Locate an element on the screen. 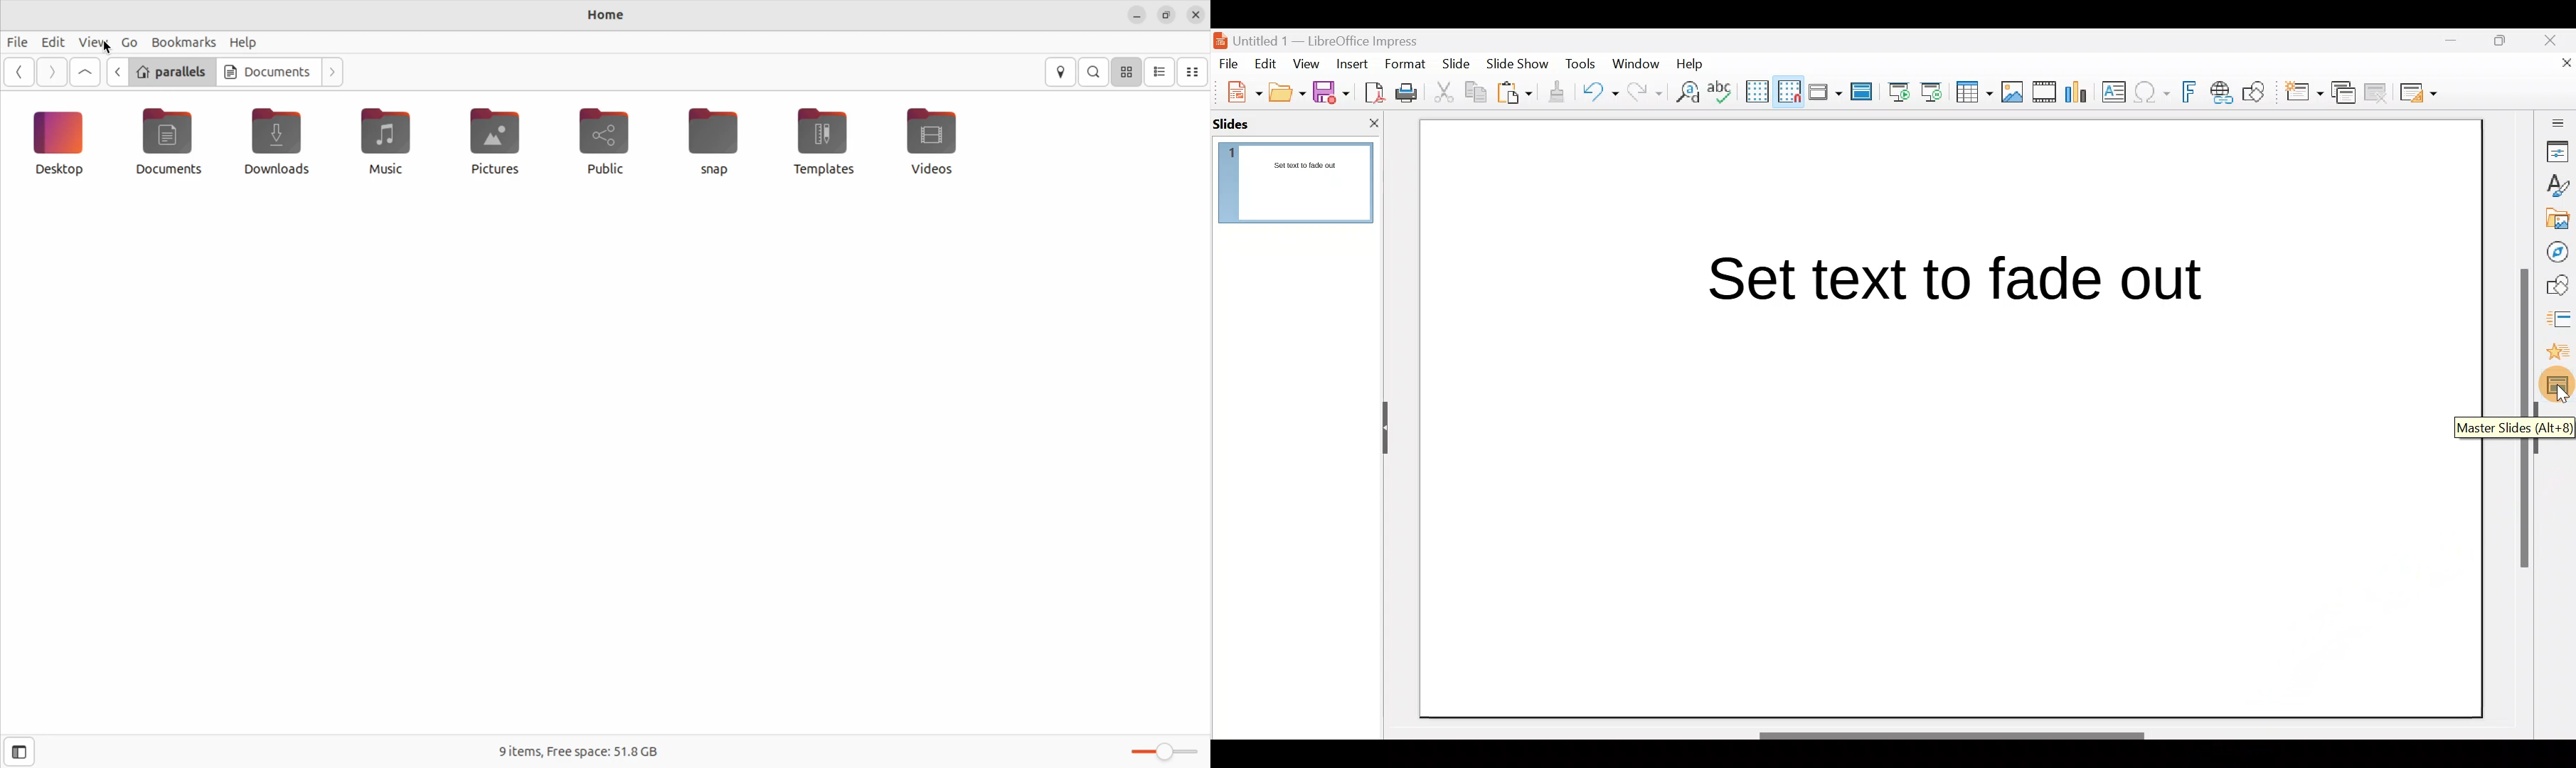  Close is located at coordinates (2555, 38).